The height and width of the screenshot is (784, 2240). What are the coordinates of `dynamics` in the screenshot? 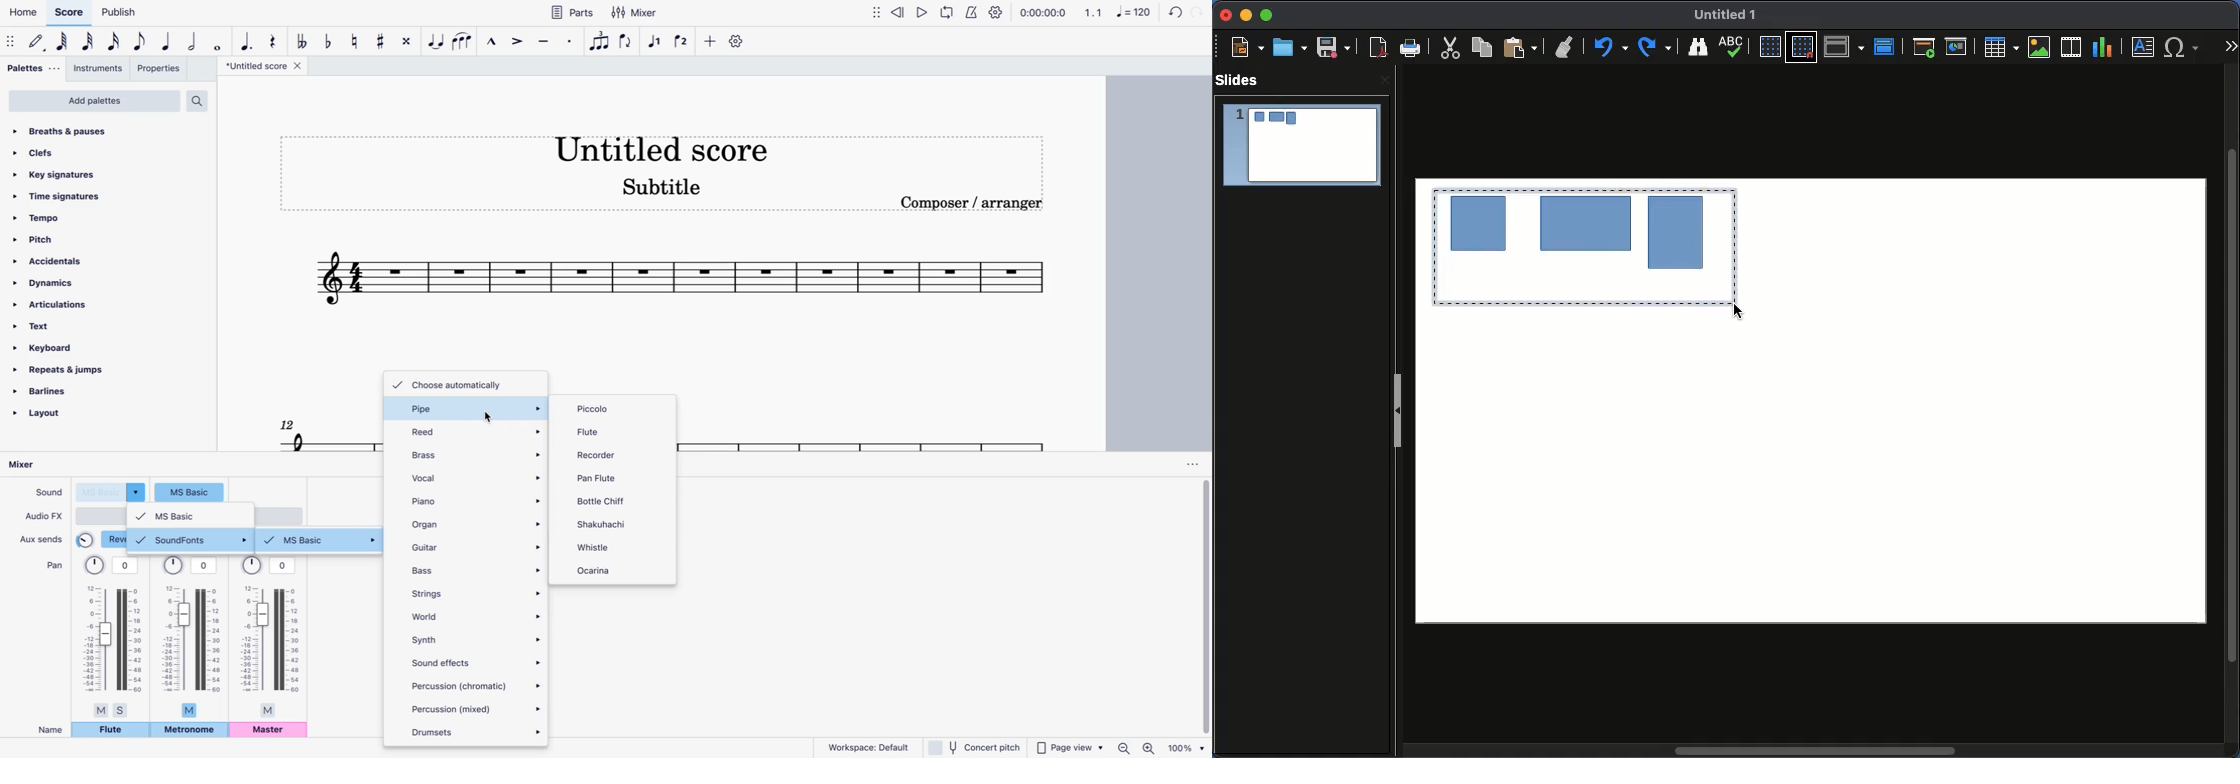 It's located at (51, 284).